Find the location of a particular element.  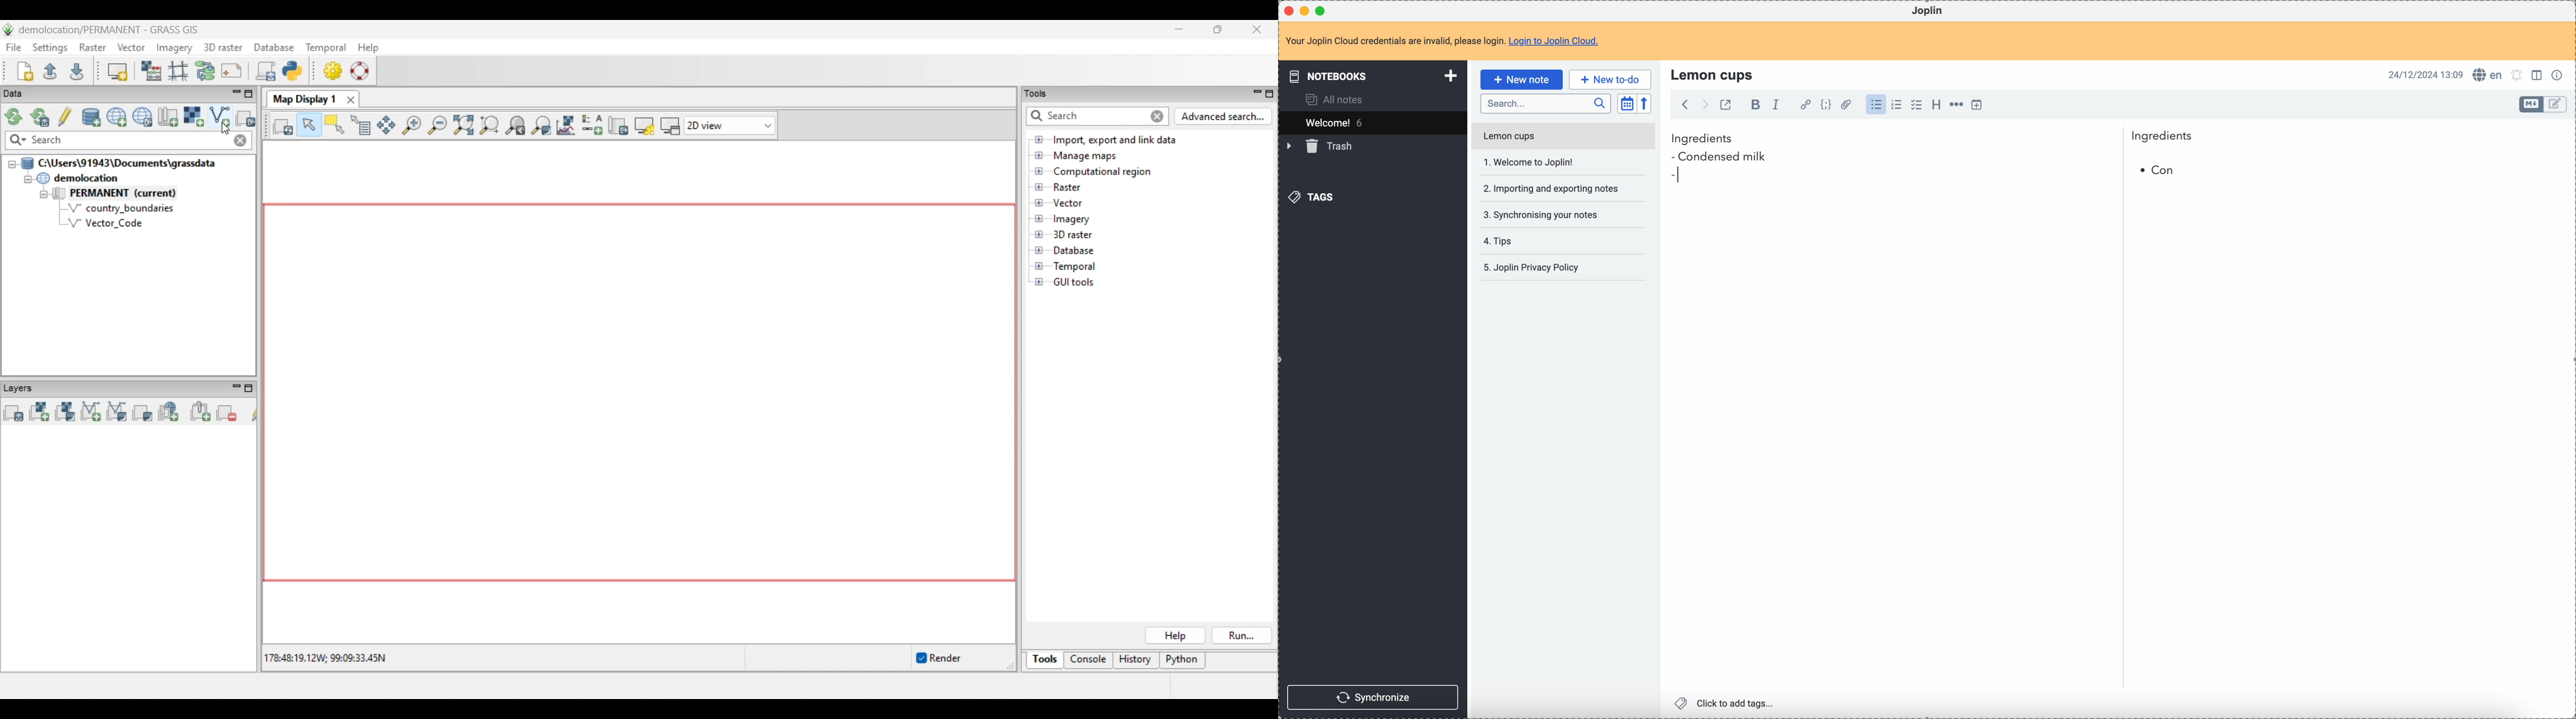

italic is located at coordinates (1776, 104).